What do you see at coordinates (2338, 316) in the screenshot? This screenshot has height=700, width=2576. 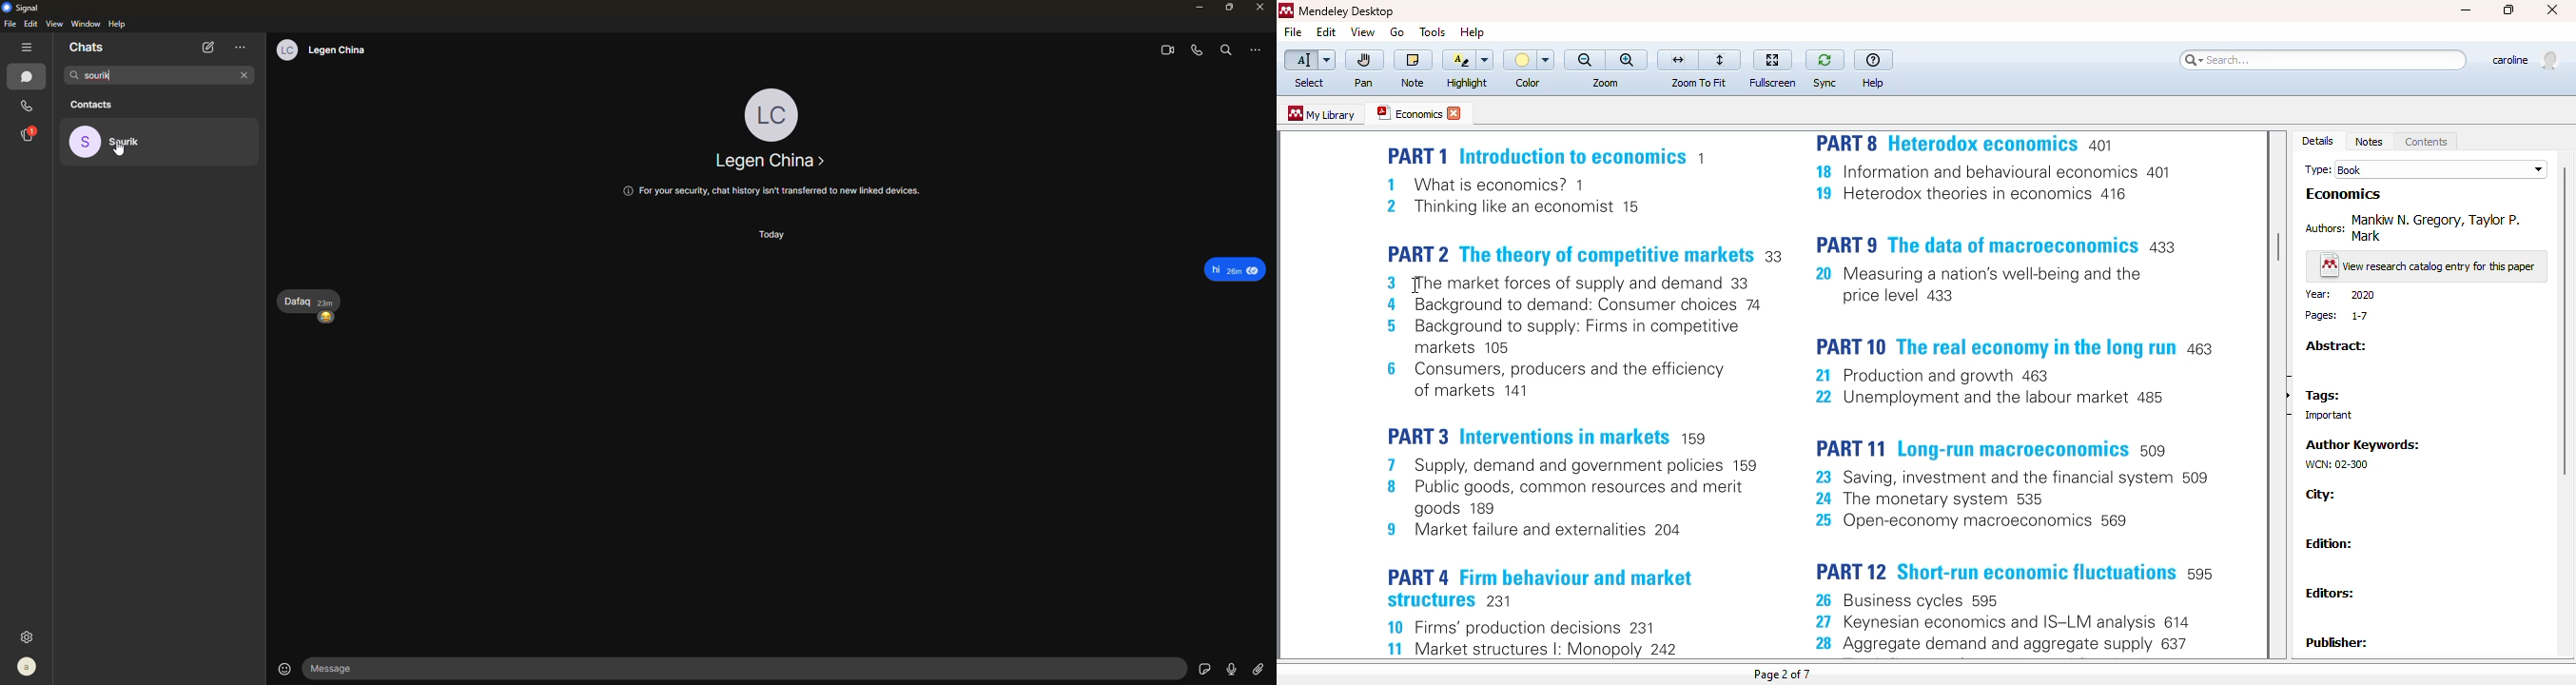 I see `pages: 1-7` at bounding box center [2338, 316].